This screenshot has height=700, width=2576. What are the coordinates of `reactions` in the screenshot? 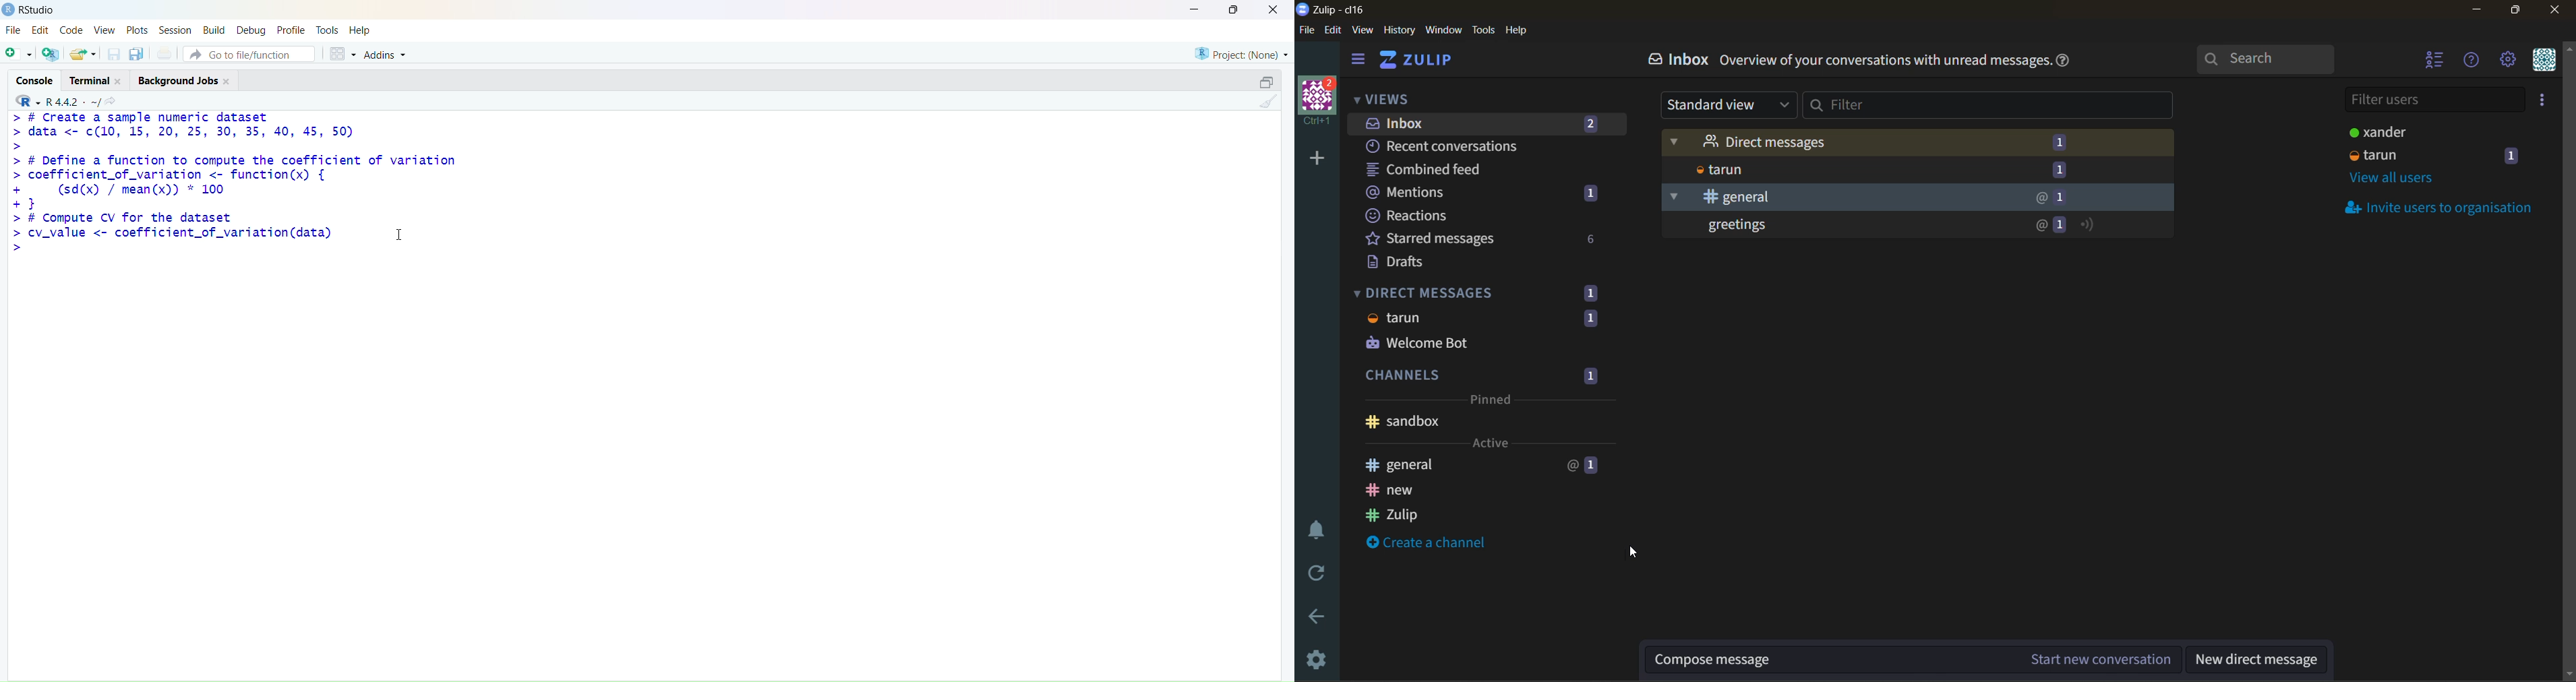 It's located at (1453, 218).